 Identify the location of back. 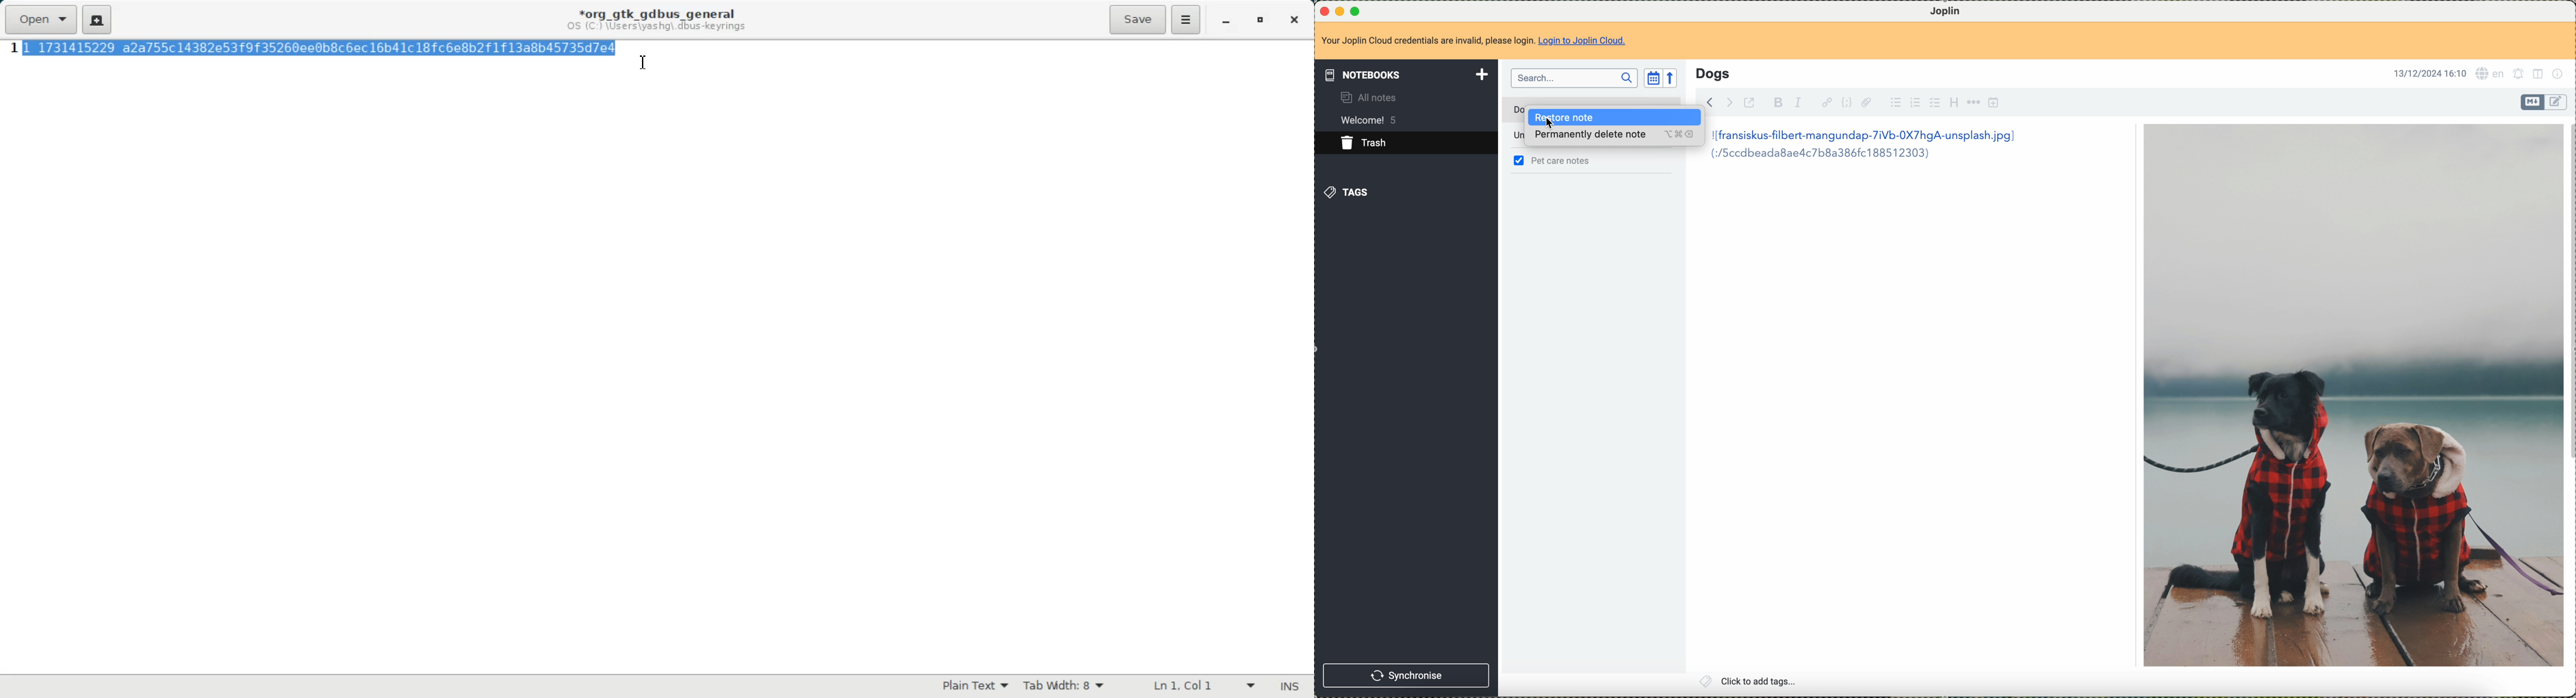
(1714, 102).